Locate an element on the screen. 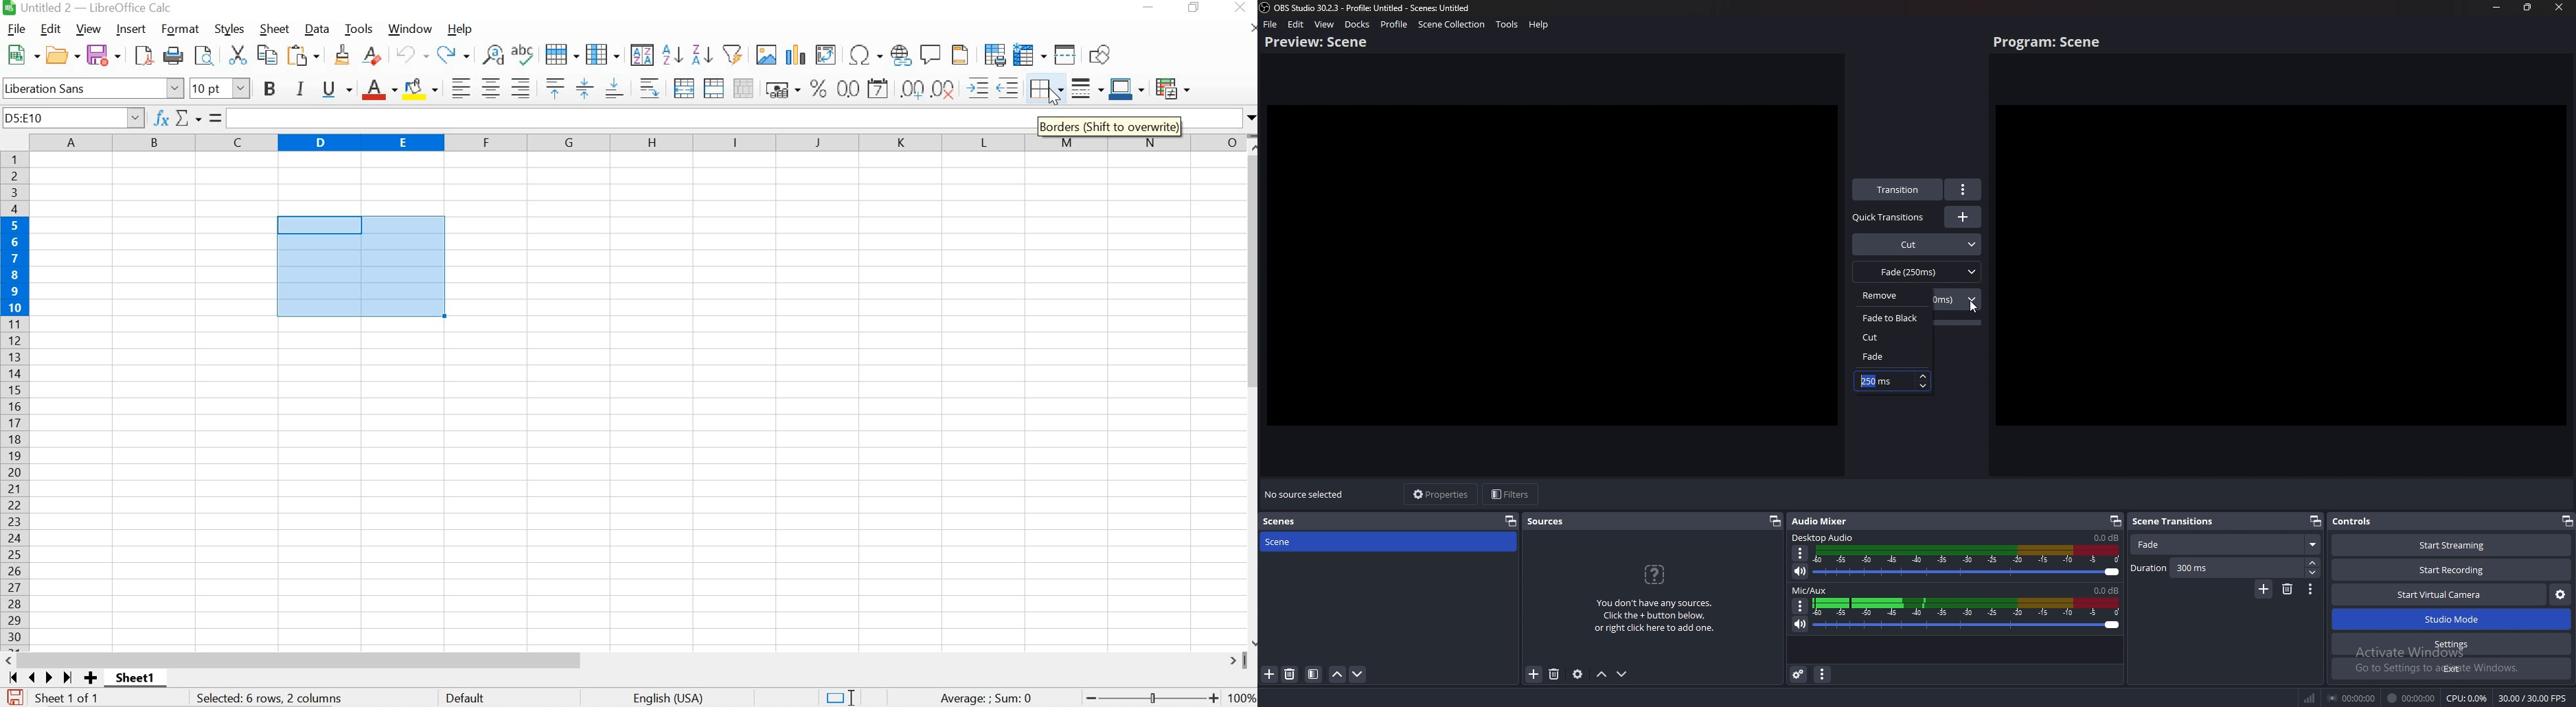 This screenshot has width=2576, height=728. profile is located at coordinates (1395, 24).